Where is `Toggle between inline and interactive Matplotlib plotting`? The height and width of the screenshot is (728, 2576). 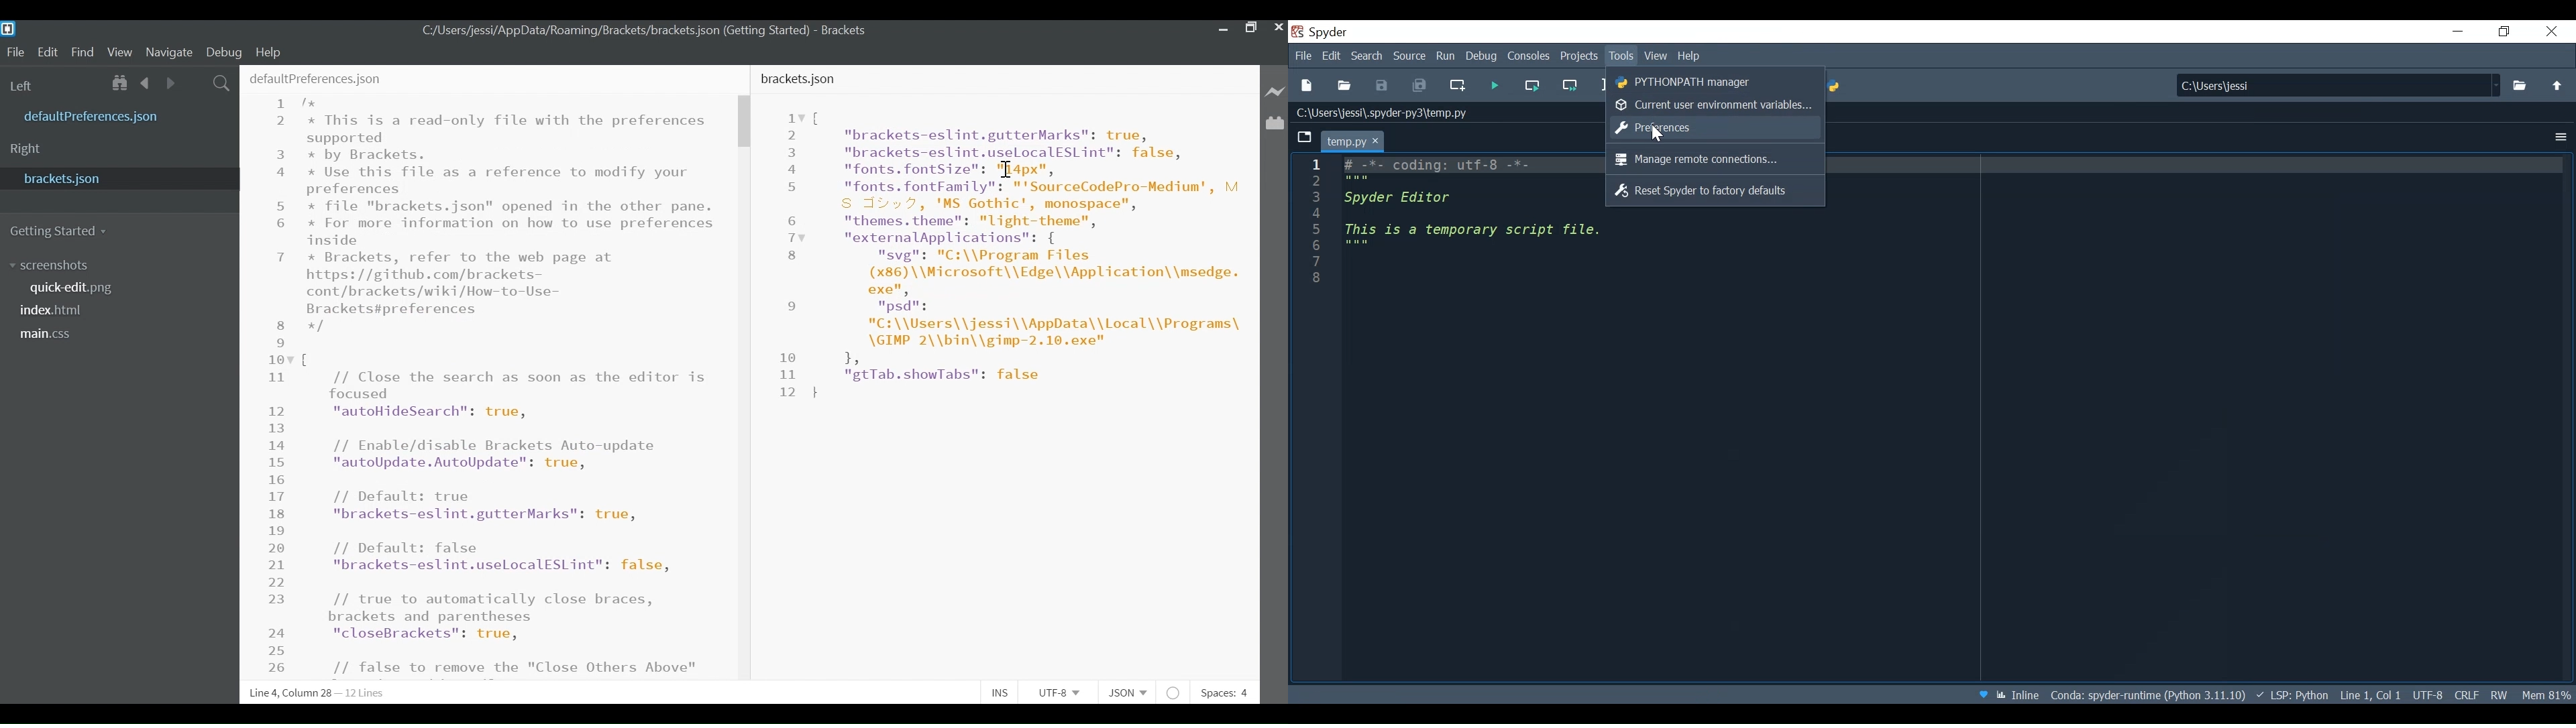
Toggle between inline and interactive Matplotlib plotting is located at coordinates (2019, 697).